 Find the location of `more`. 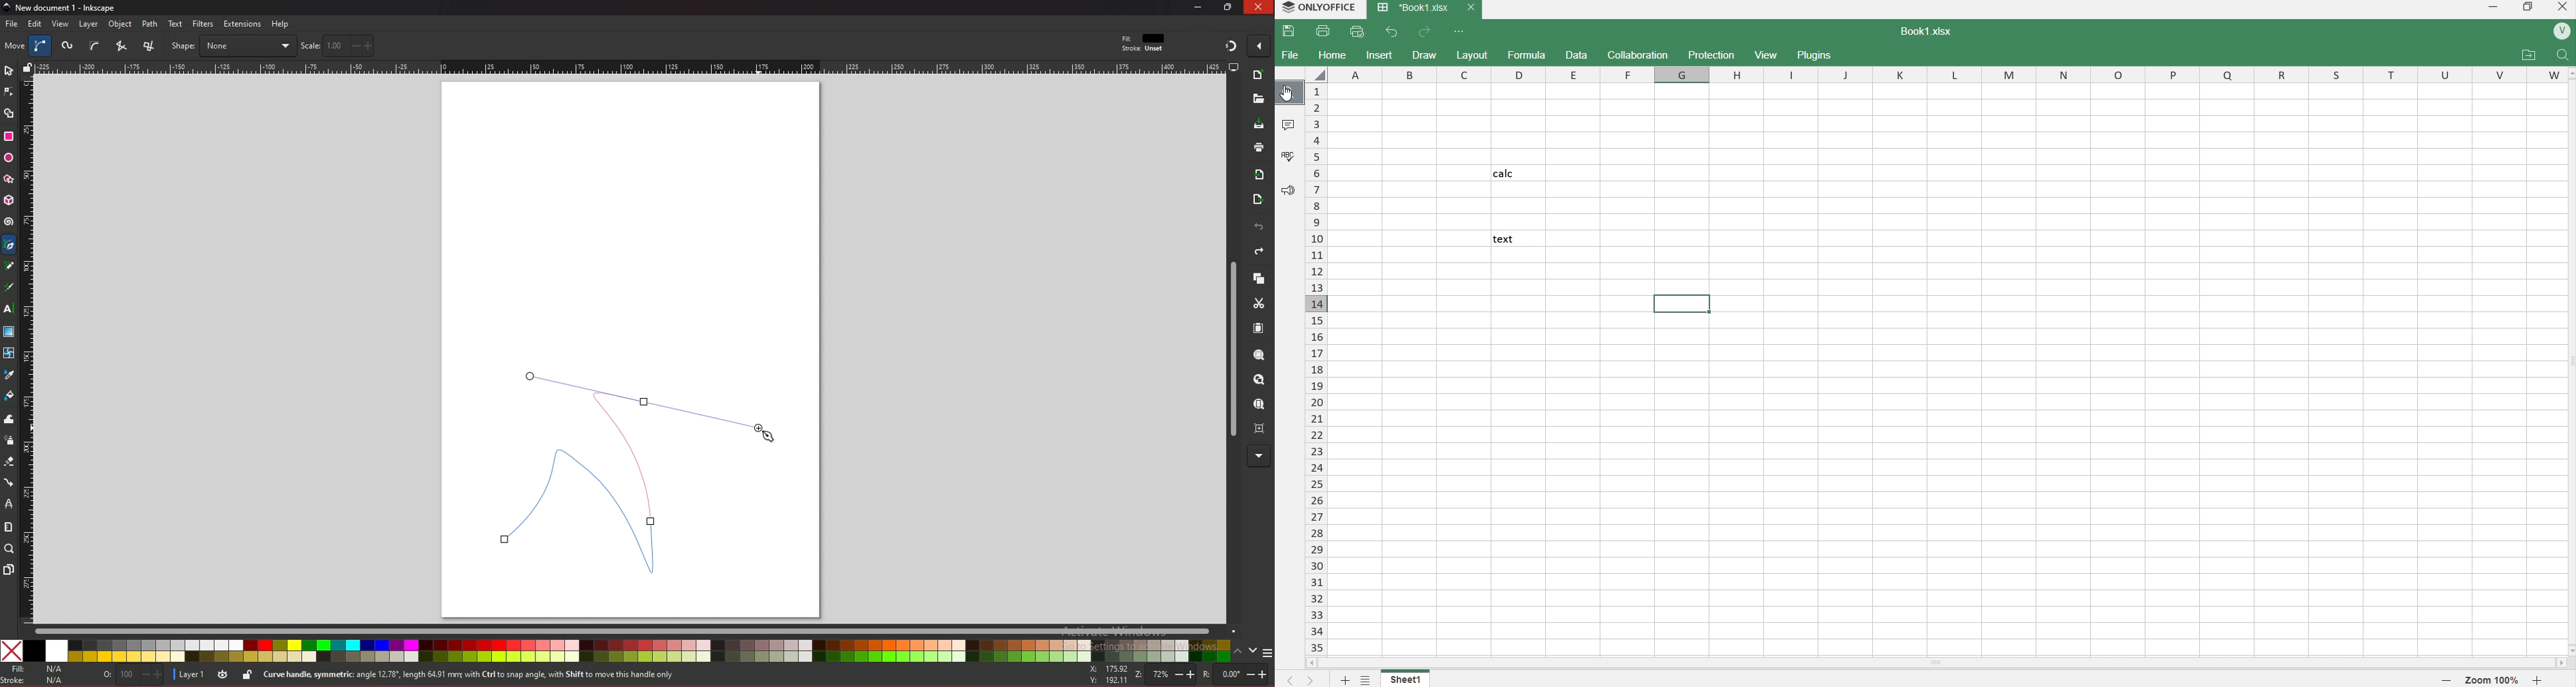

more is located at coordinates (1259, 456).